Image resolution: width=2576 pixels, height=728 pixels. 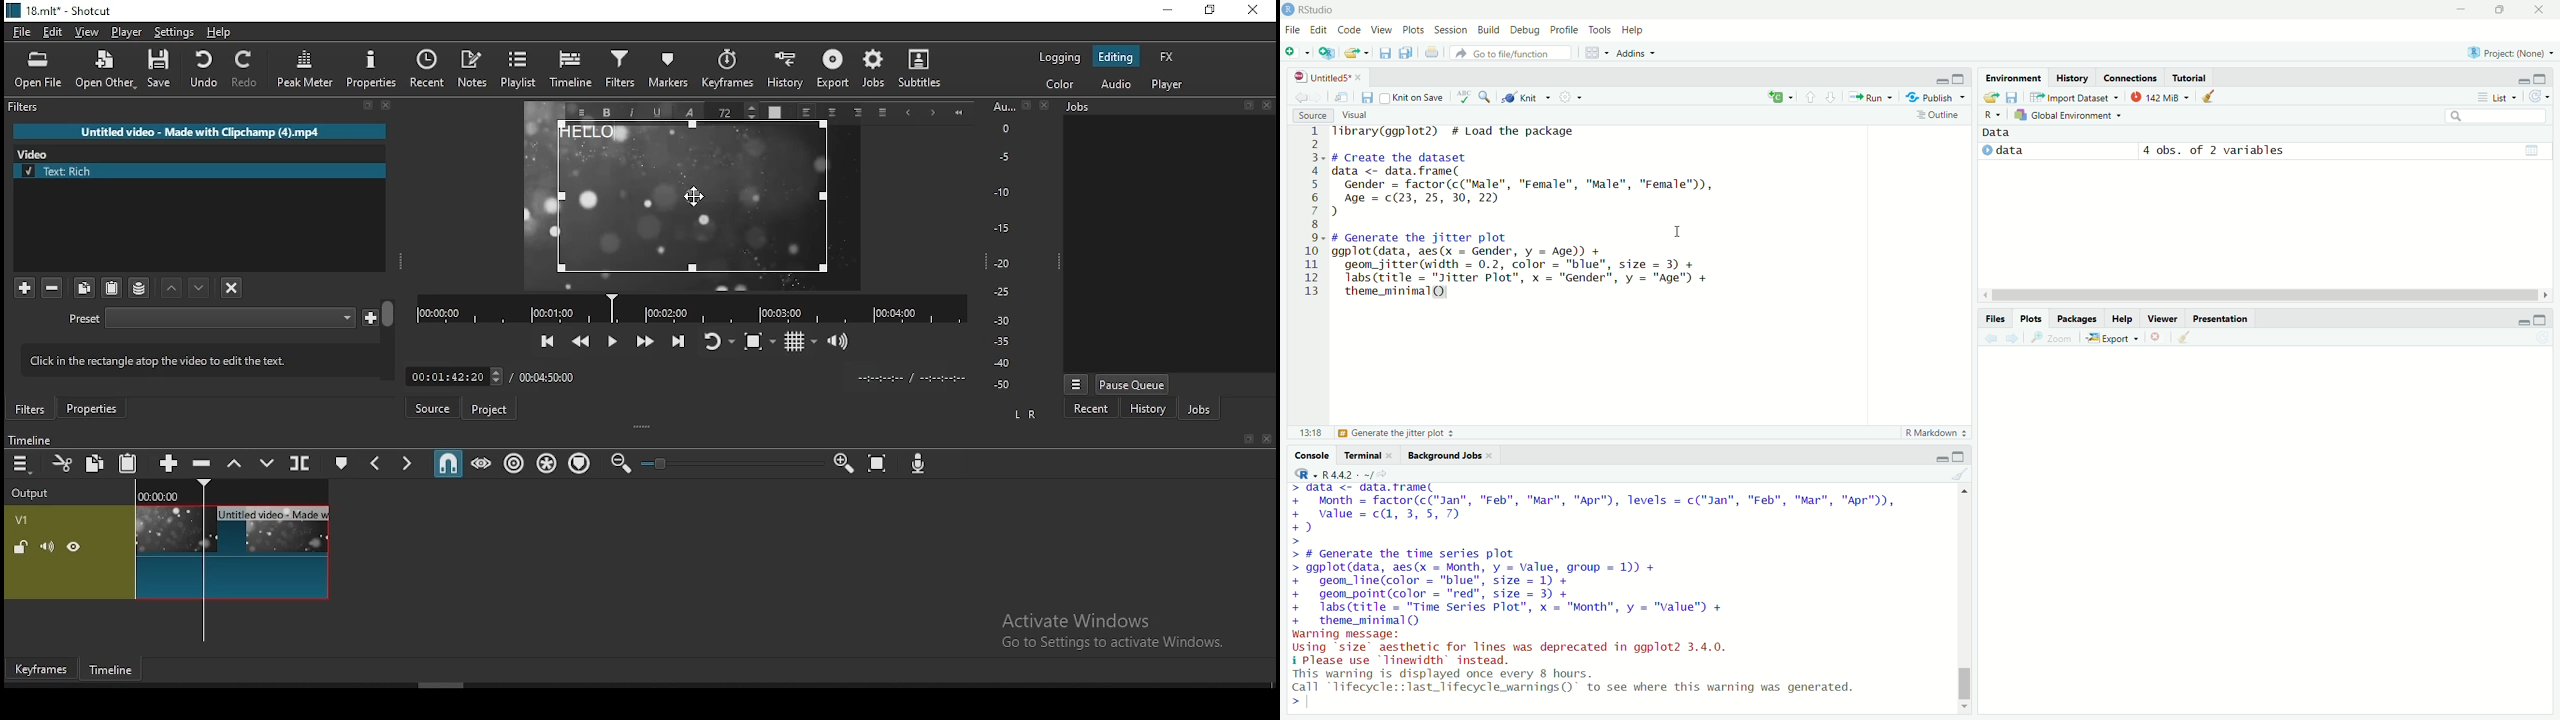 I want to click on edit, so click(x=1319, y=31).